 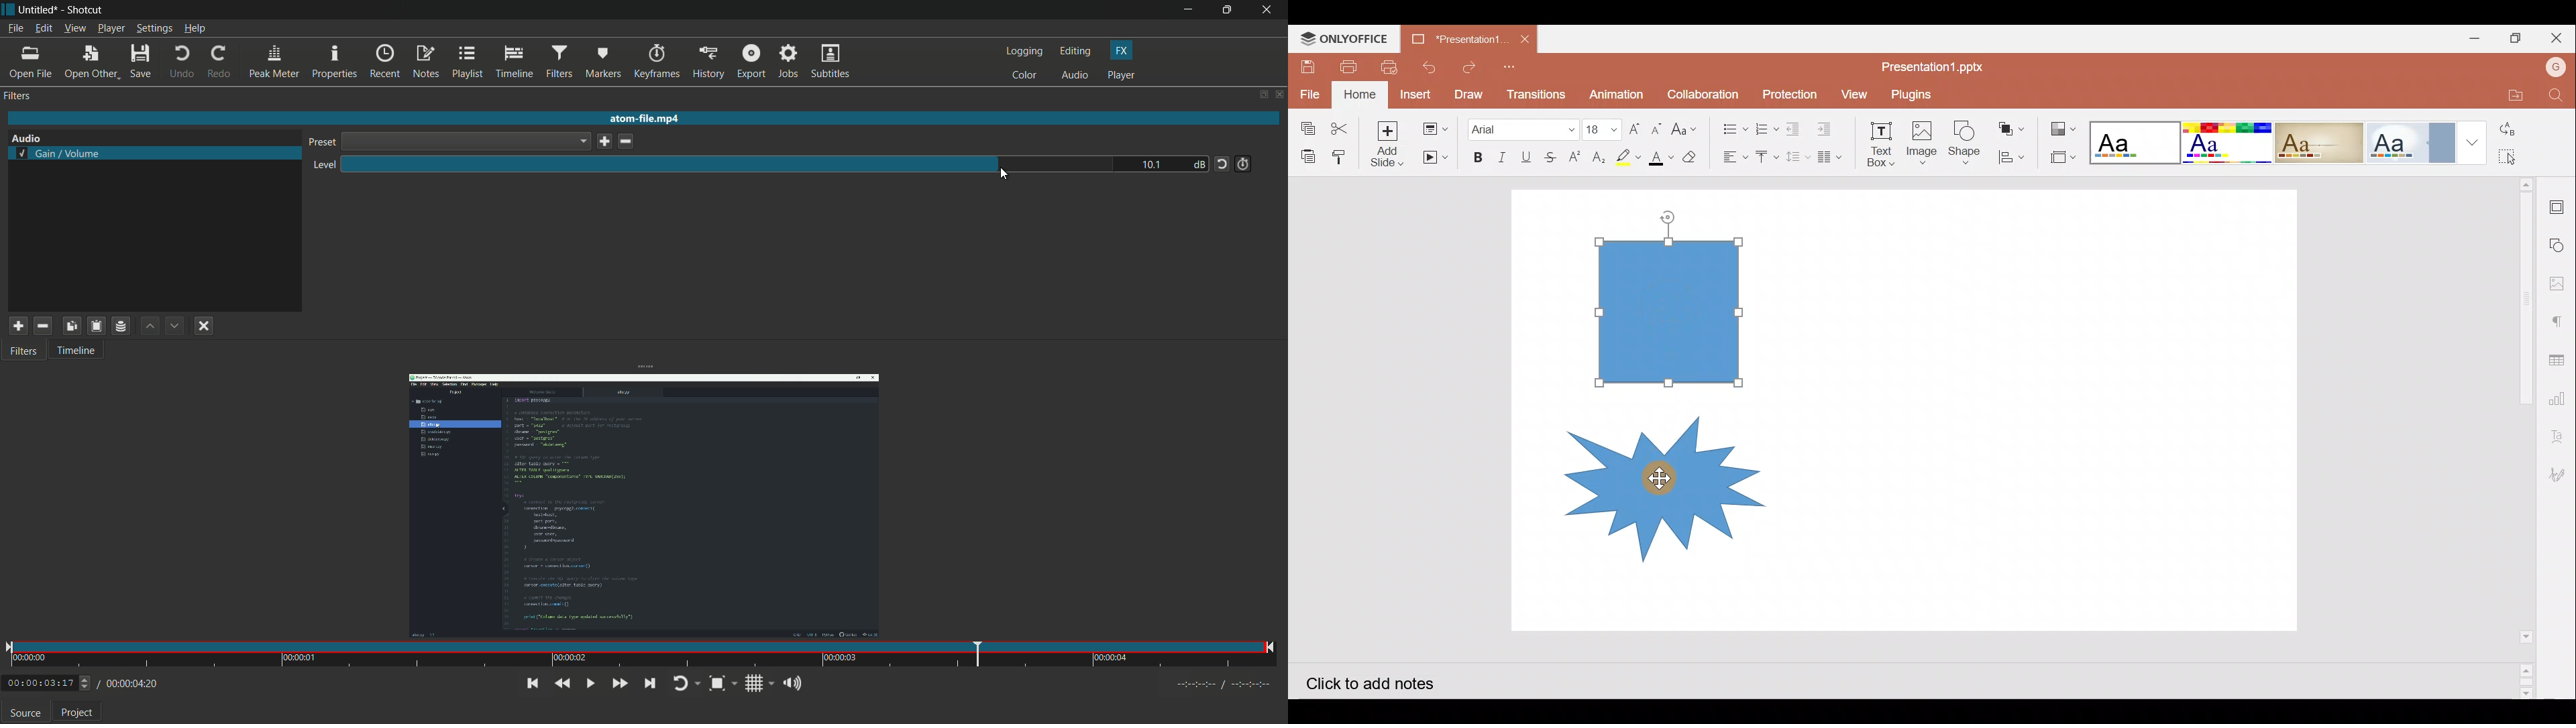 I want to click on editing, so click(x=1076, y=51).